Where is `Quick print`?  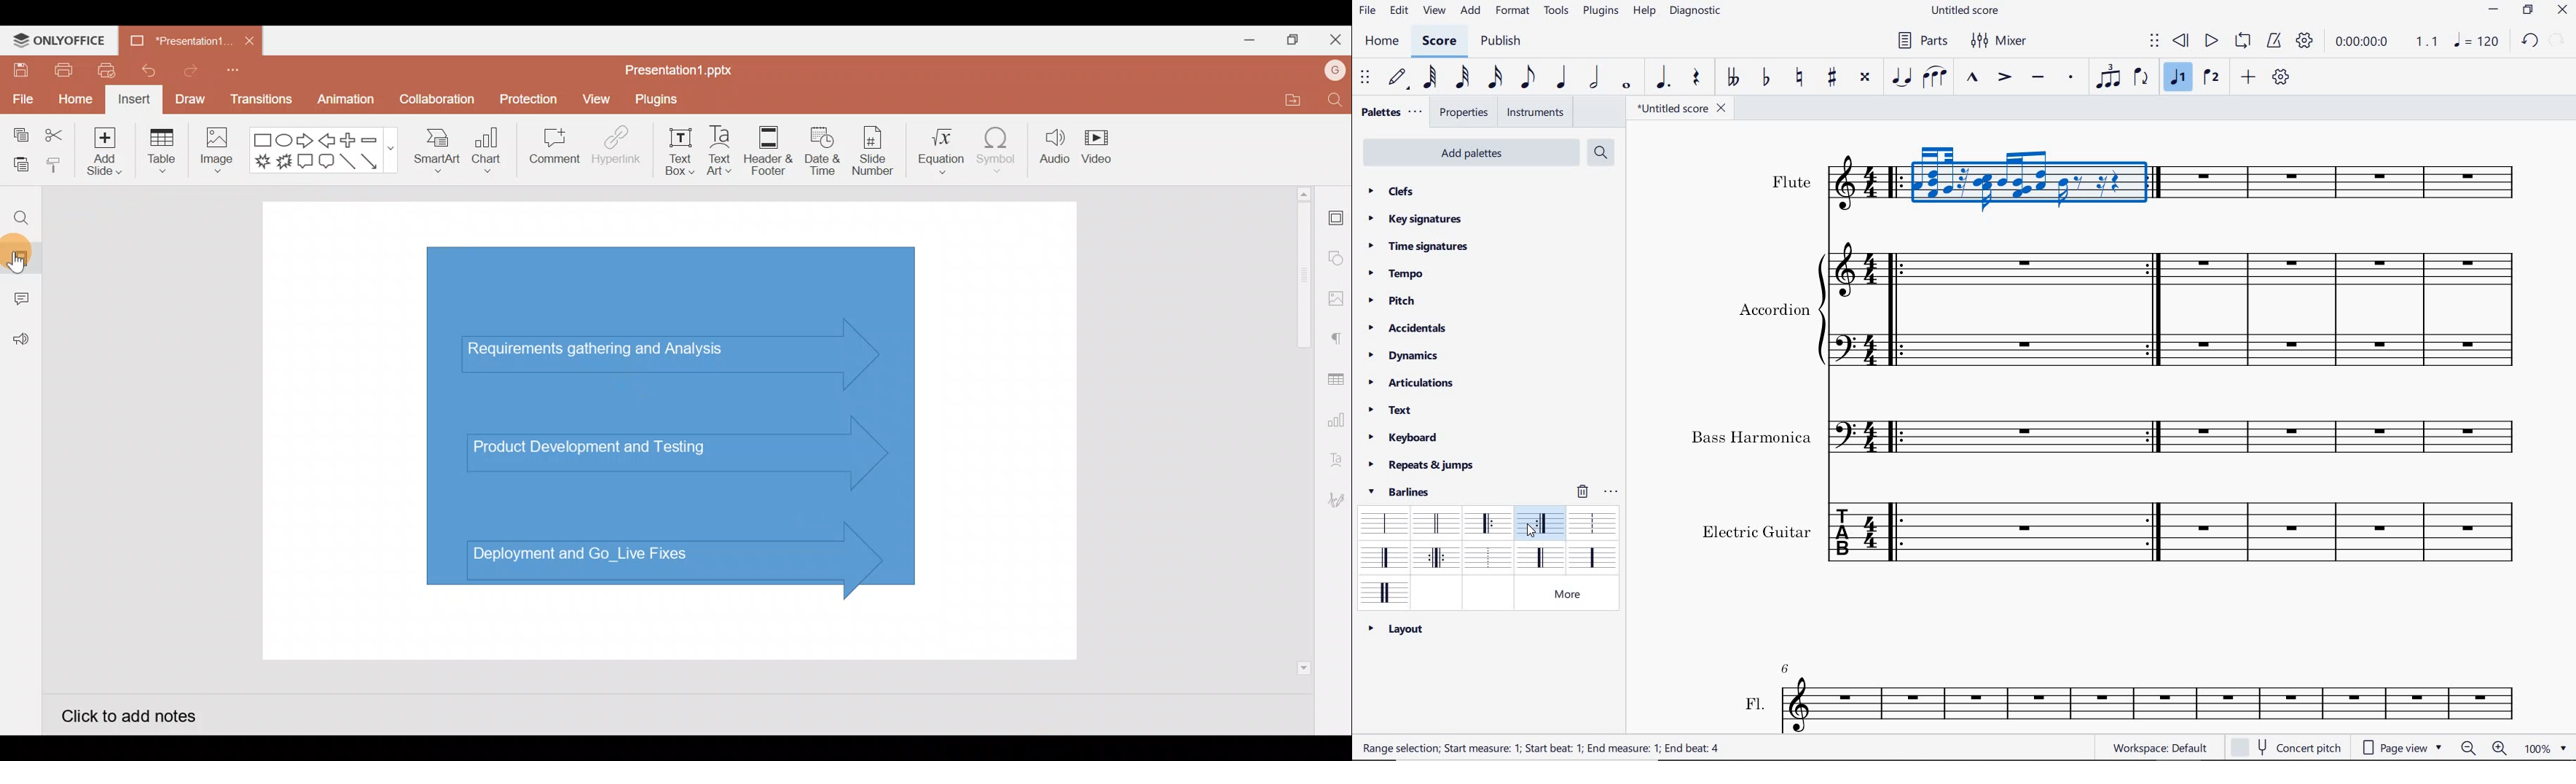 Quick print is located at coordinates (107, 70).